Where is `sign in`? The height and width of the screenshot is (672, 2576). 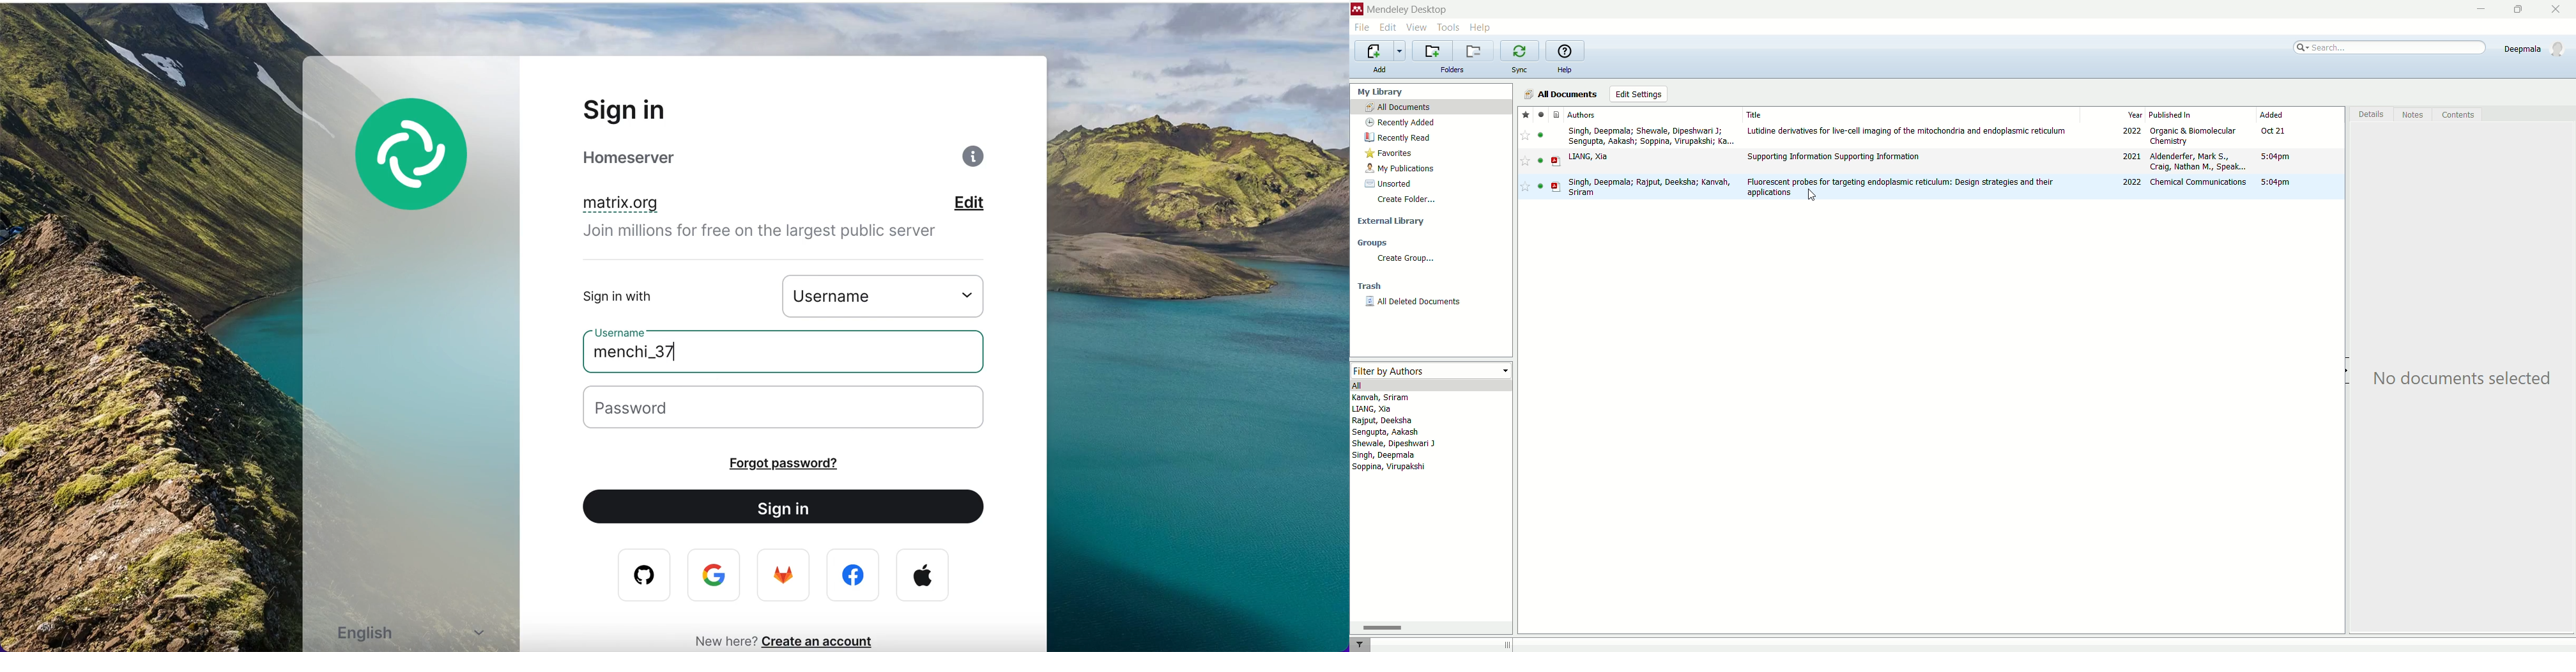 sign in is located at coordinates (652, 109).